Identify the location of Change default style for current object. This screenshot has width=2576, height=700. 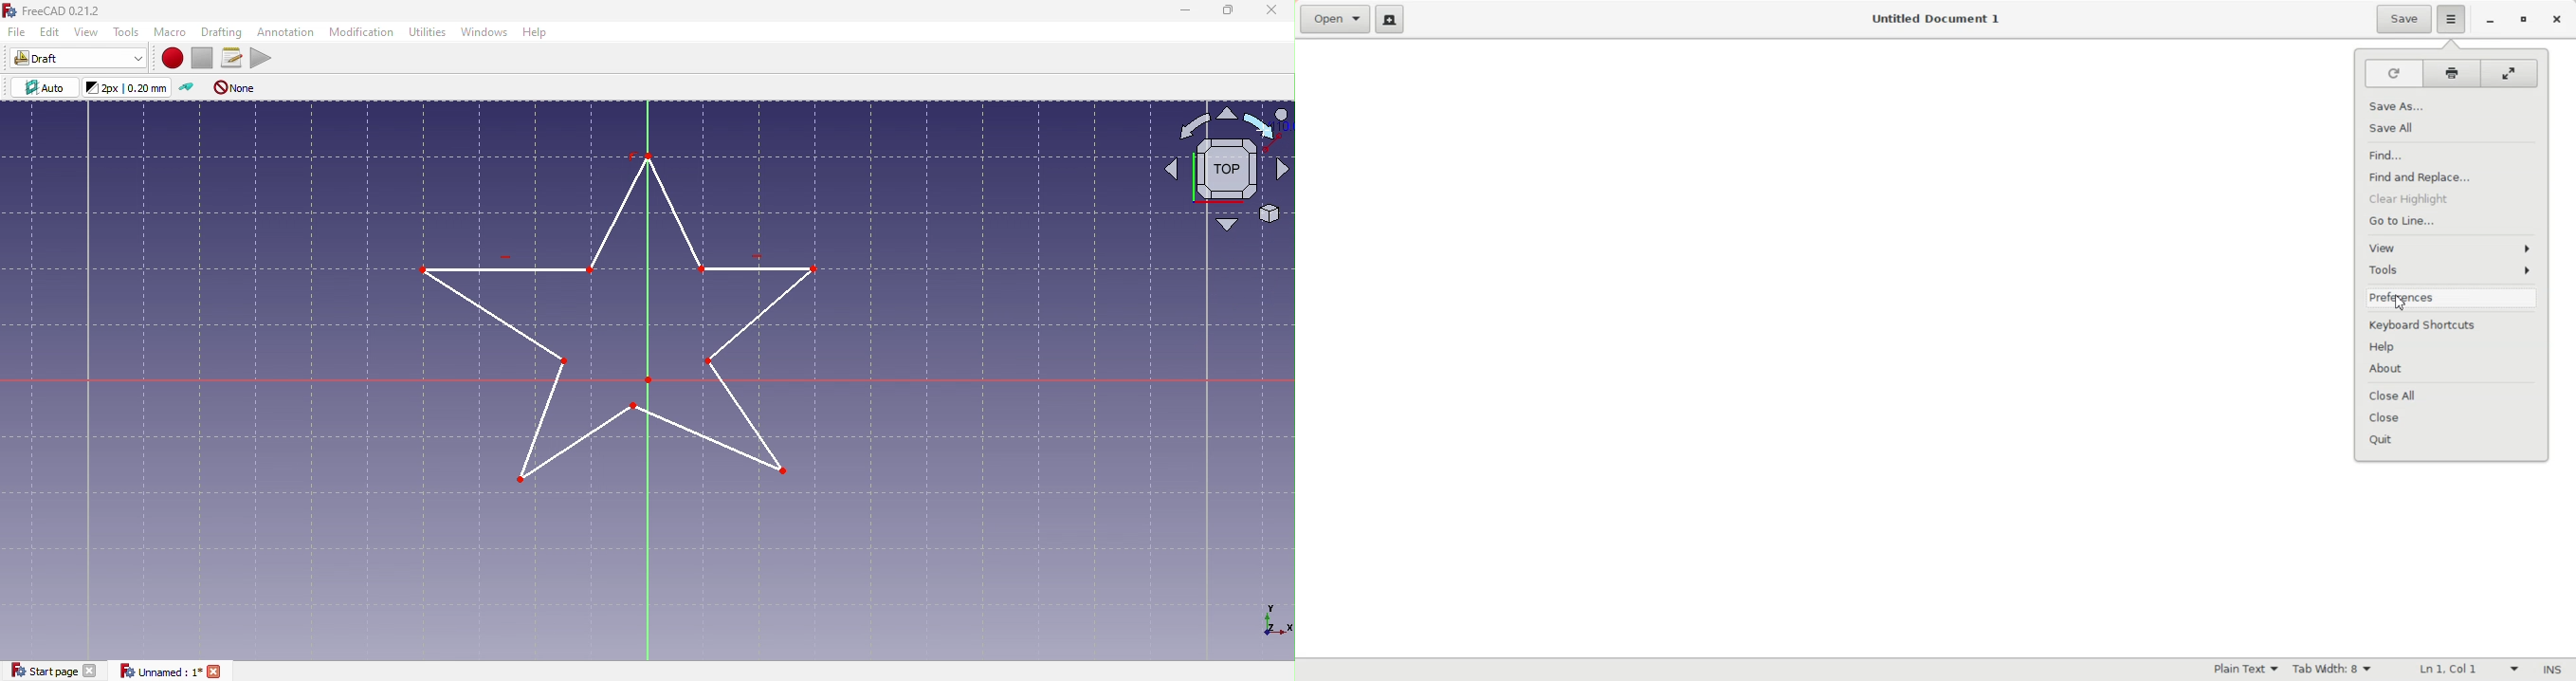
(129, 87).